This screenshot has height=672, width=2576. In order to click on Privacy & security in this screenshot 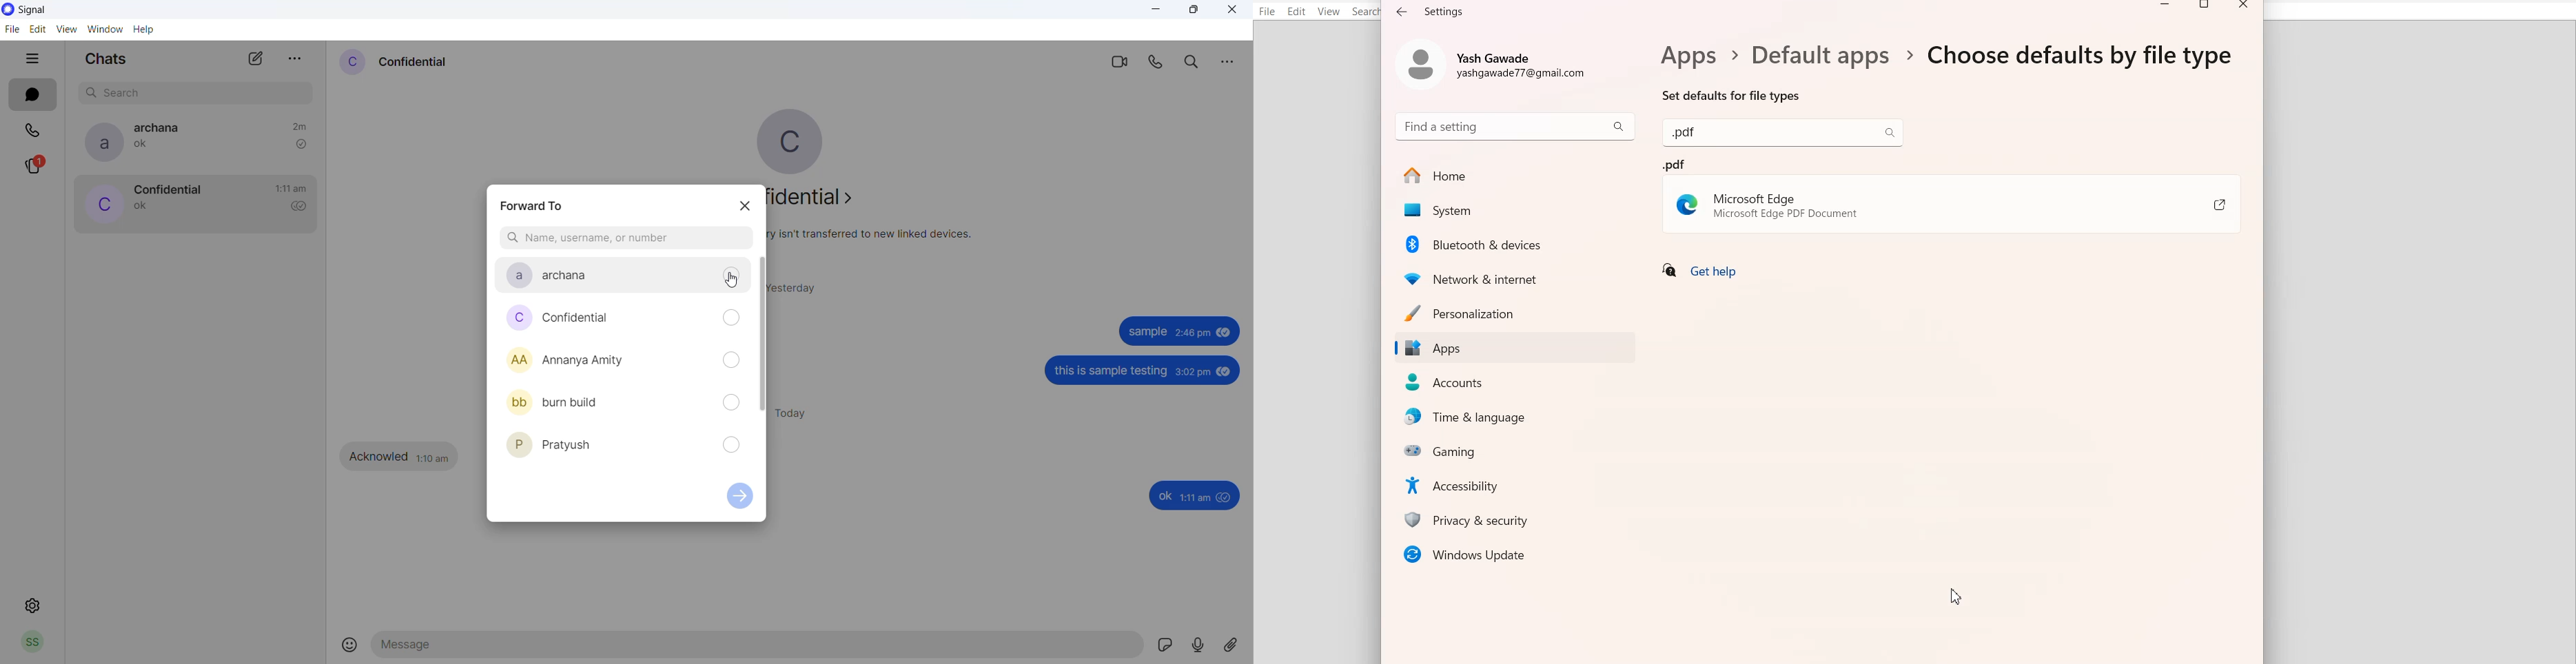, I will do `click(1519, 519)`.